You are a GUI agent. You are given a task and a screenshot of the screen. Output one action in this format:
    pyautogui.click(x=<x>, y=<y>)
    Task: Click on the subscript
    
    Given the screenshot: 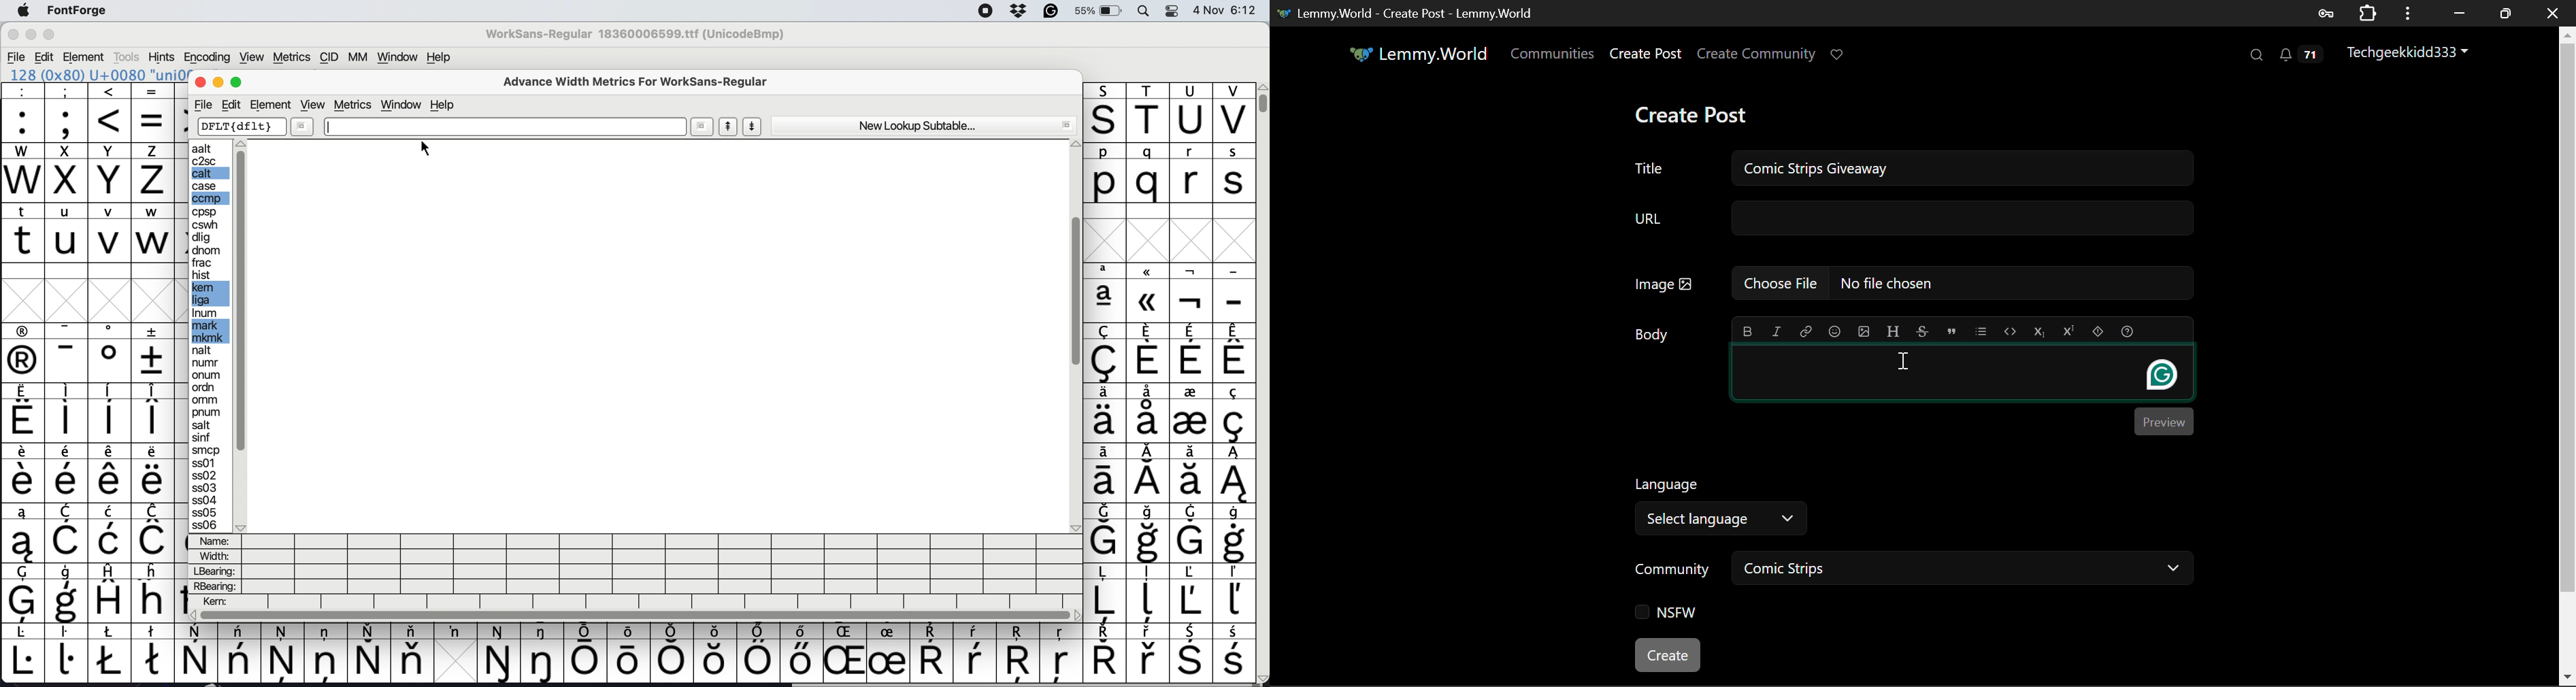 What is the action you would take?
    pyautogui.click(x=2040, y=331)
    